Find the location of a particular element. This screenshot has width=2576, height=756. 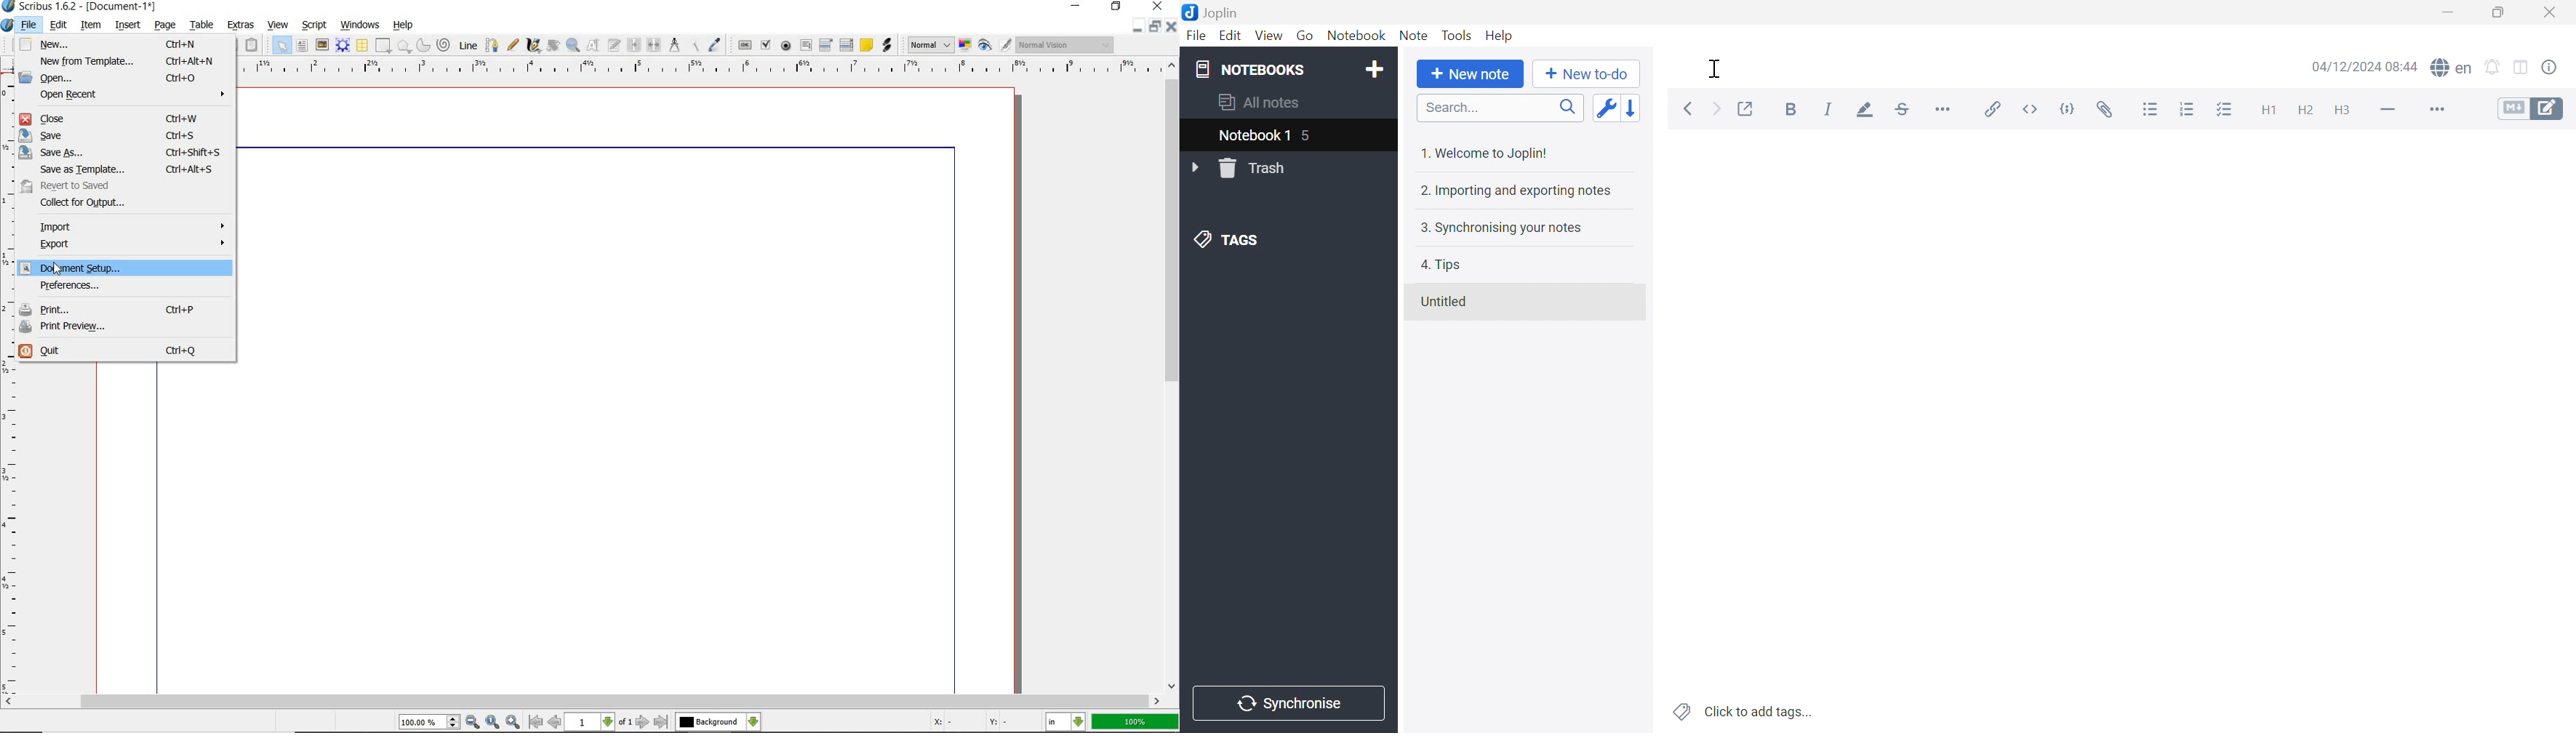

Heading 1 is located at coordinates (2268, 109).